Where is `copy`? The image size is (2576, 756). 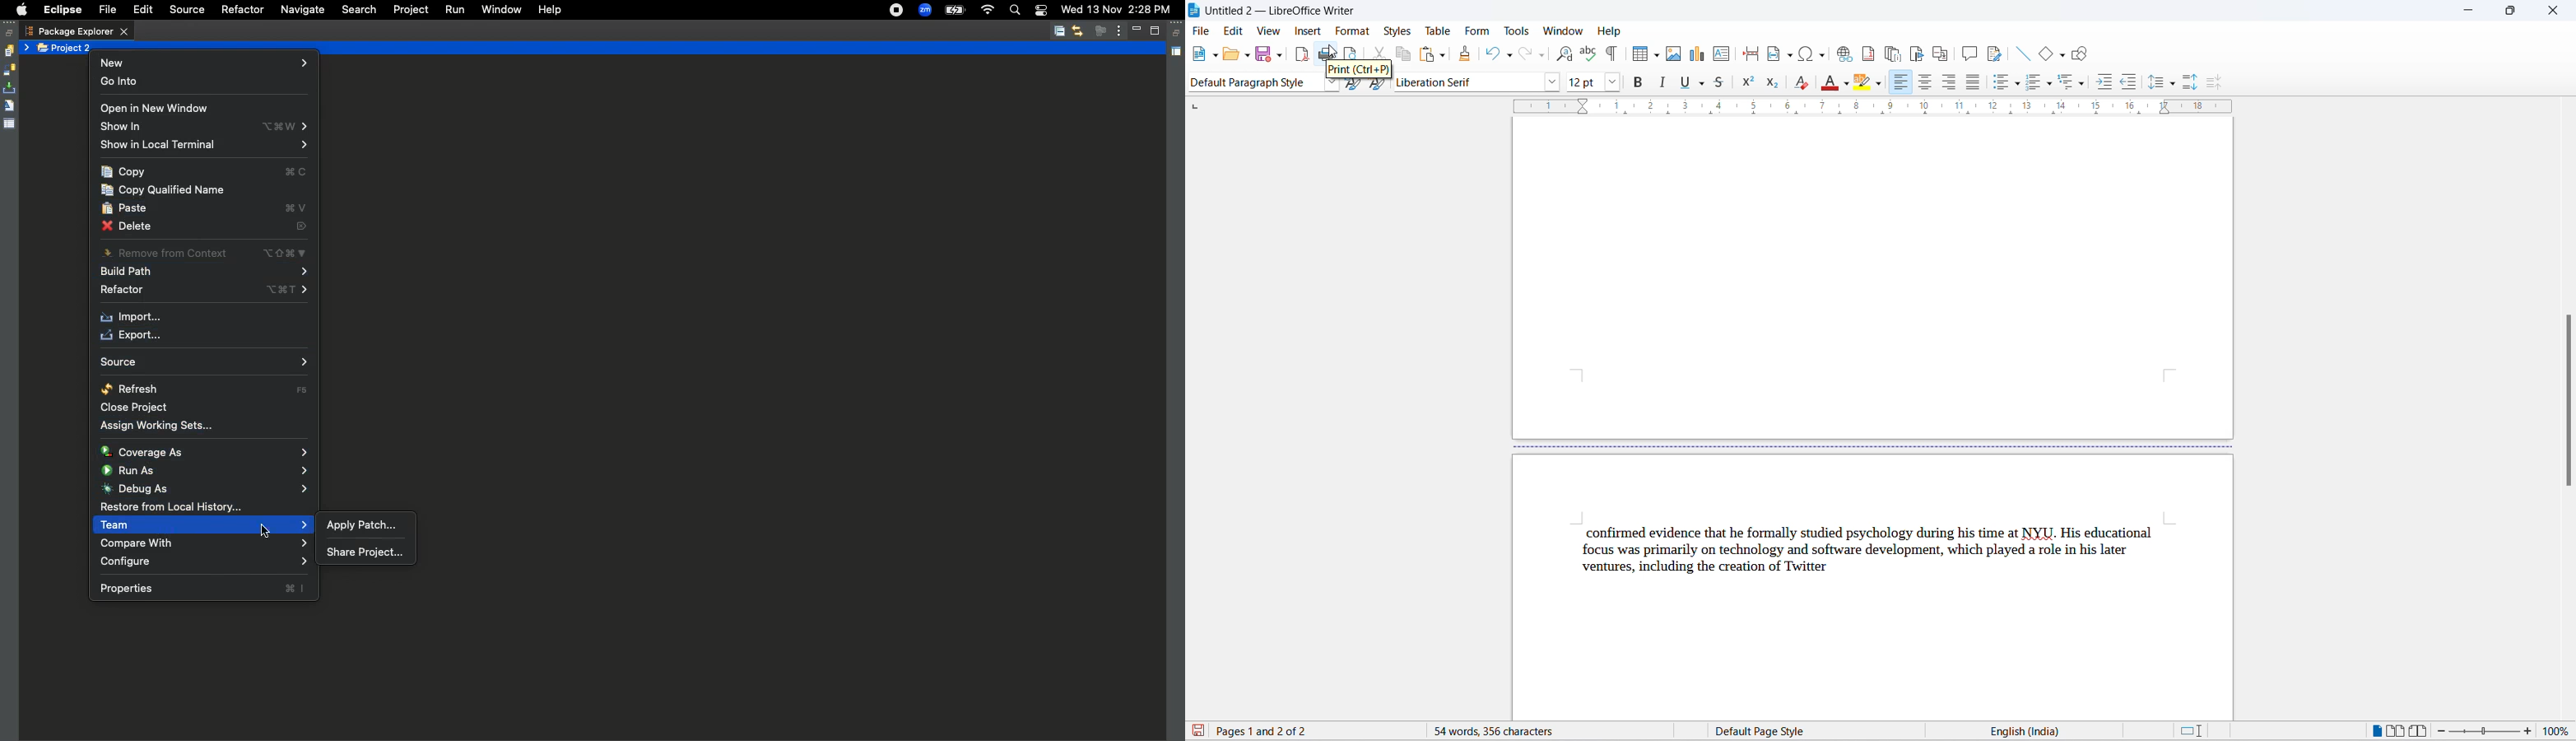 copy is located at coordinates (1404, 53).